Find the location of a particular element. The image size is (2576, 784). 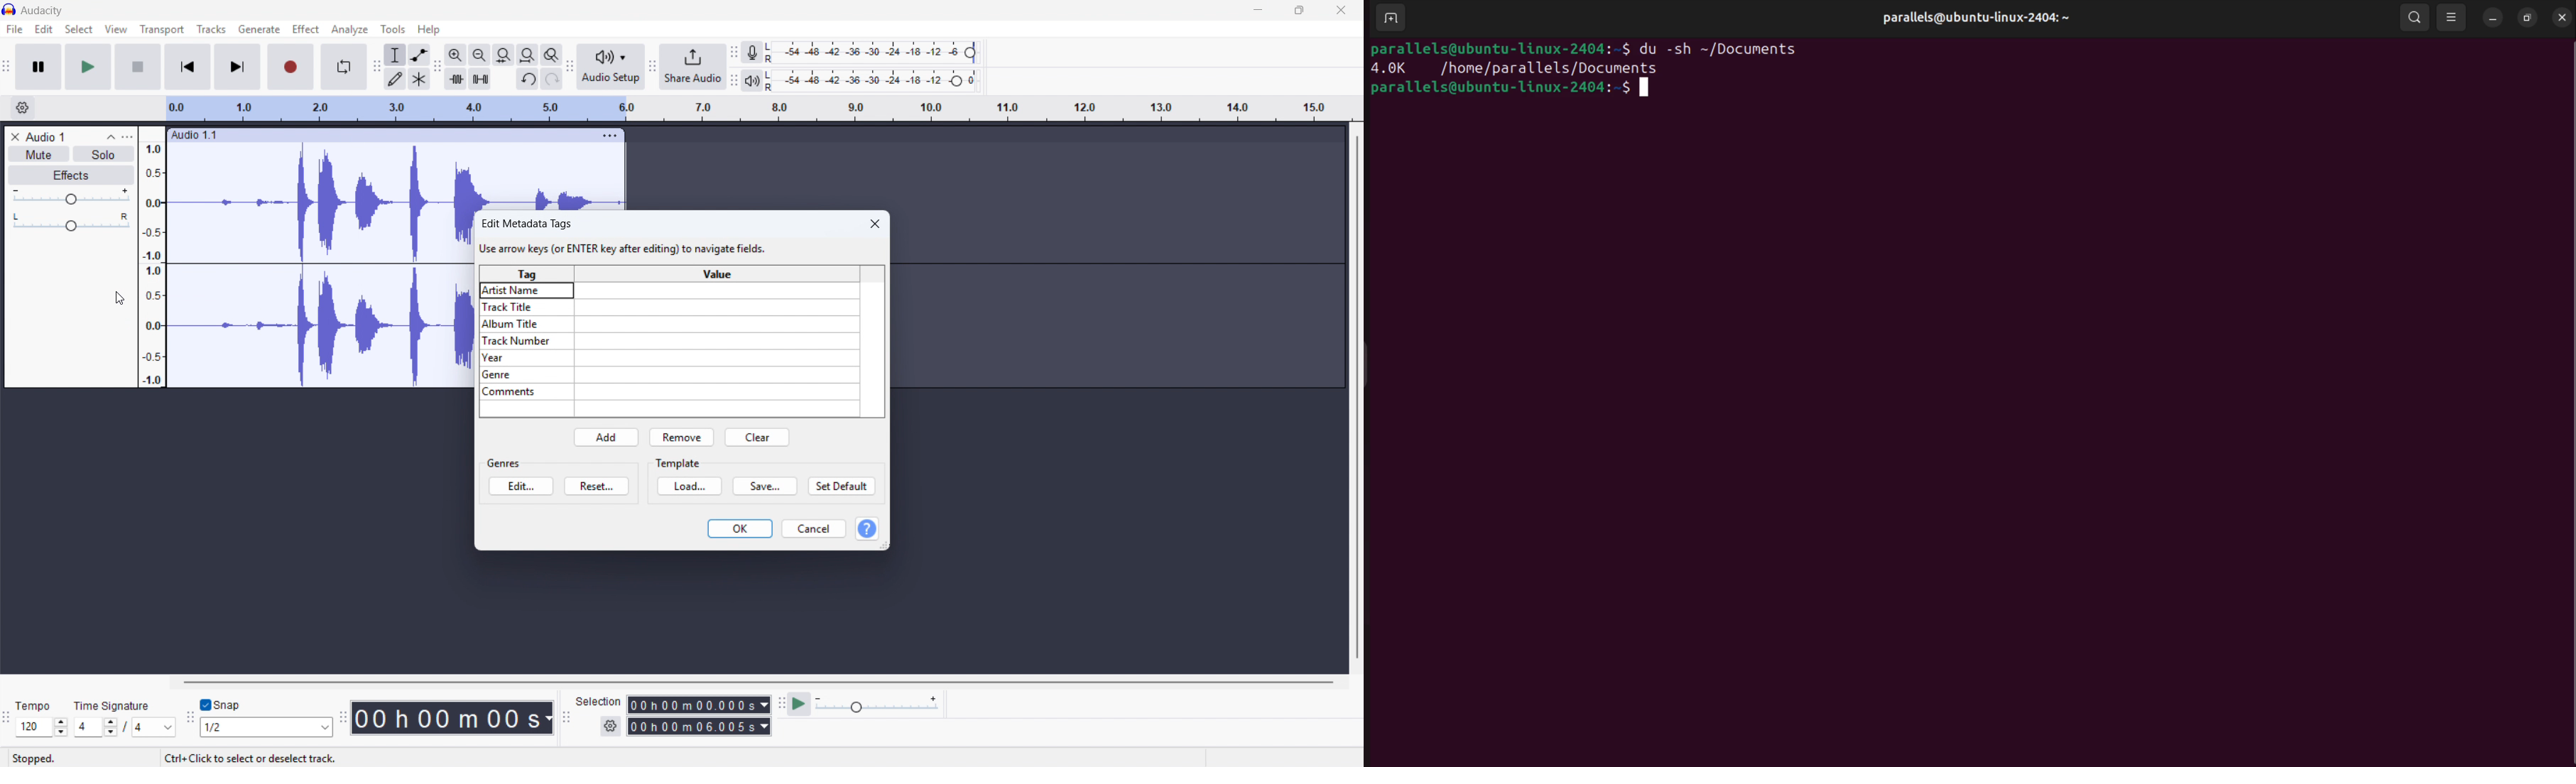

time toolbar is located at coordinates (343, 719).